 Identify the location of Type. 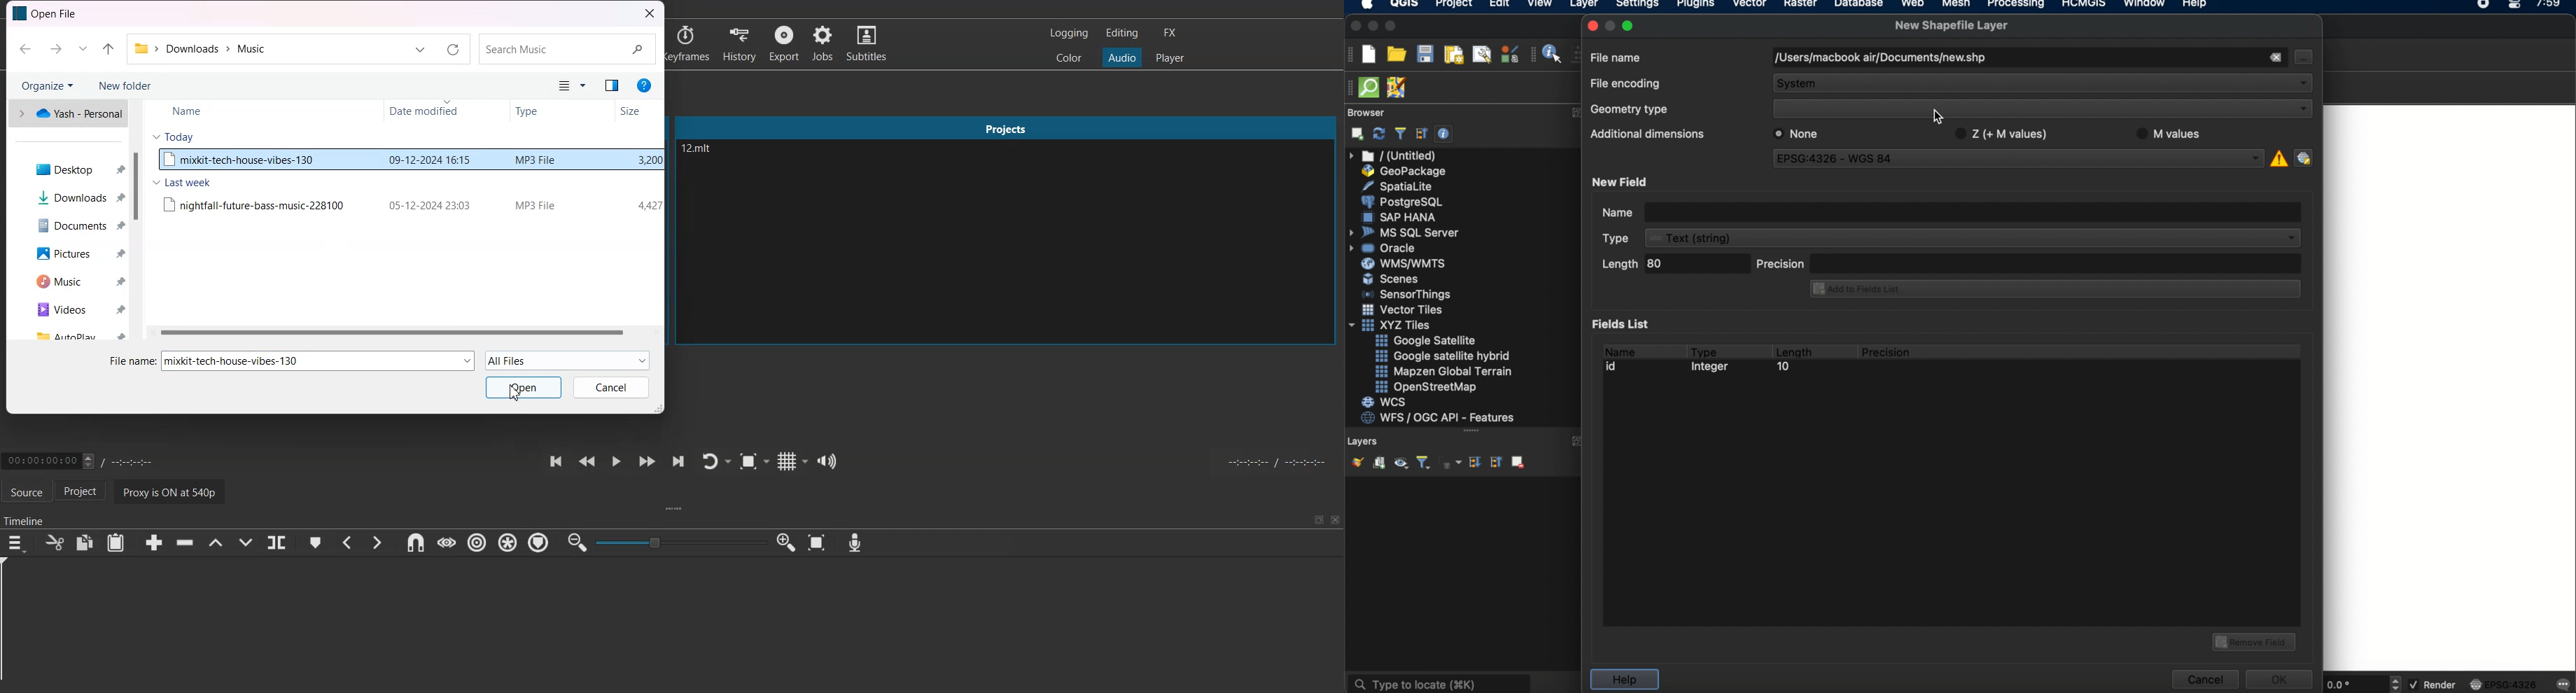
(560, 111).